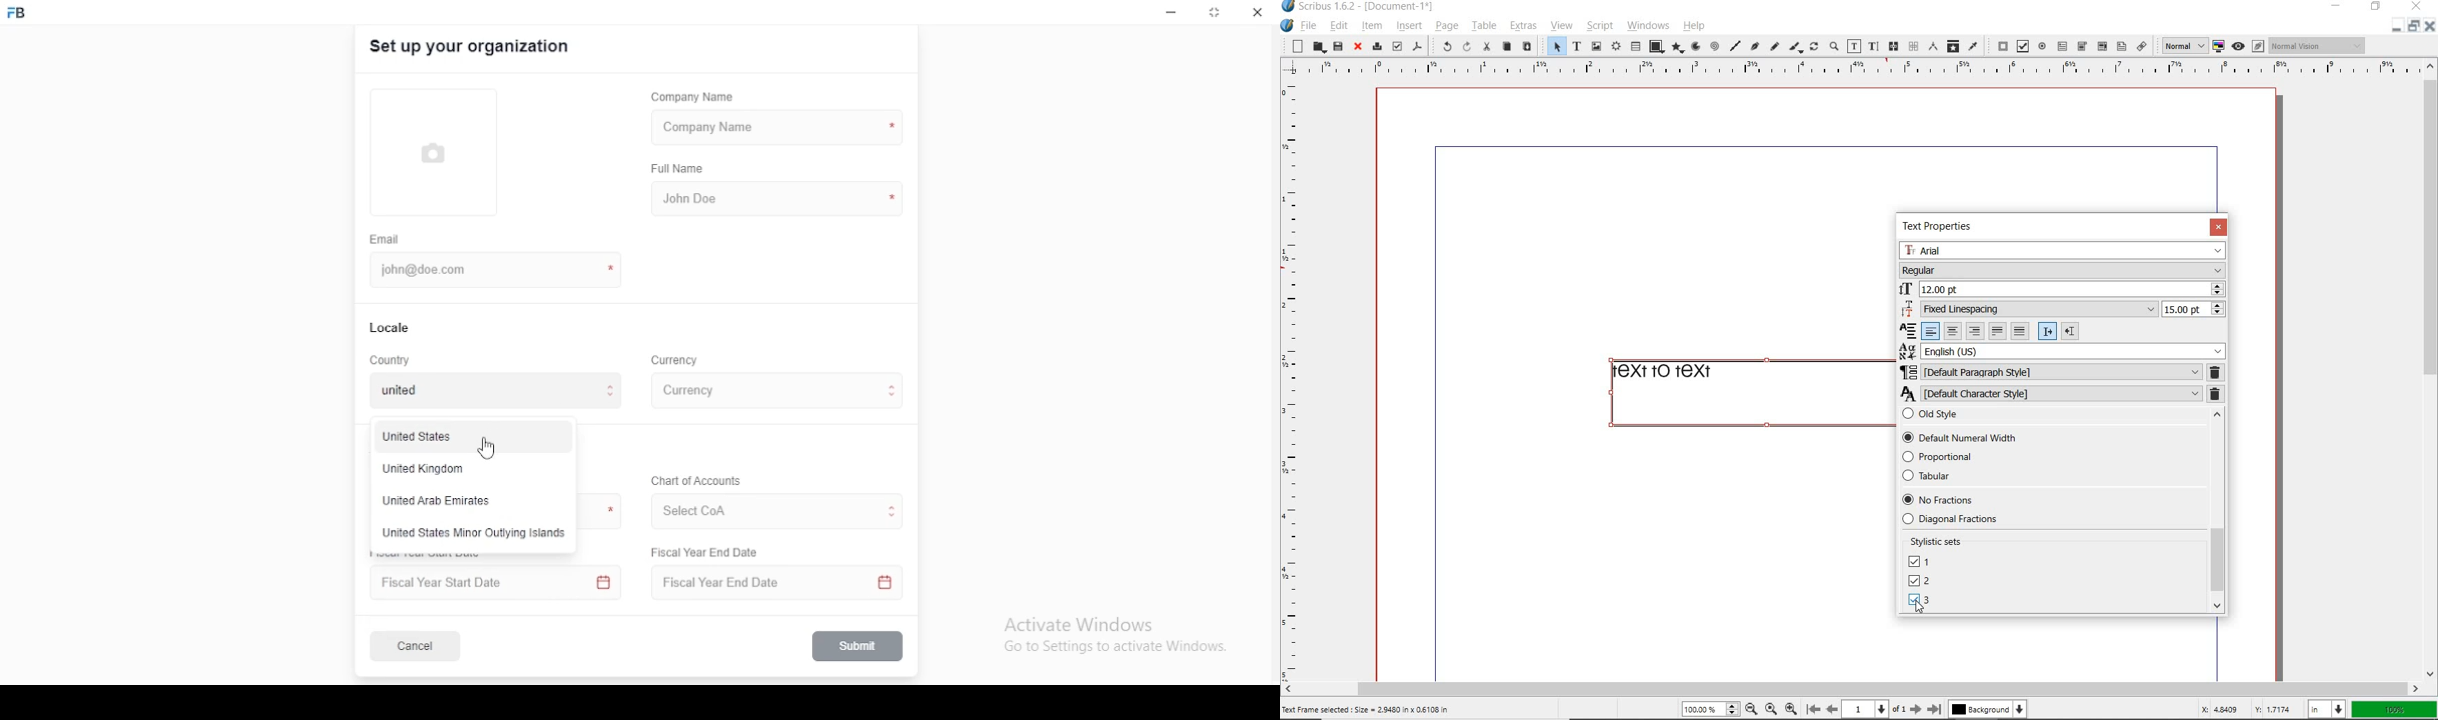 The image size is (2464, 728). What do you see at coordinates (474, 534) in the screenshot?
I see `United States Minor Outlying Isiands` at bounding box center [474, 534].